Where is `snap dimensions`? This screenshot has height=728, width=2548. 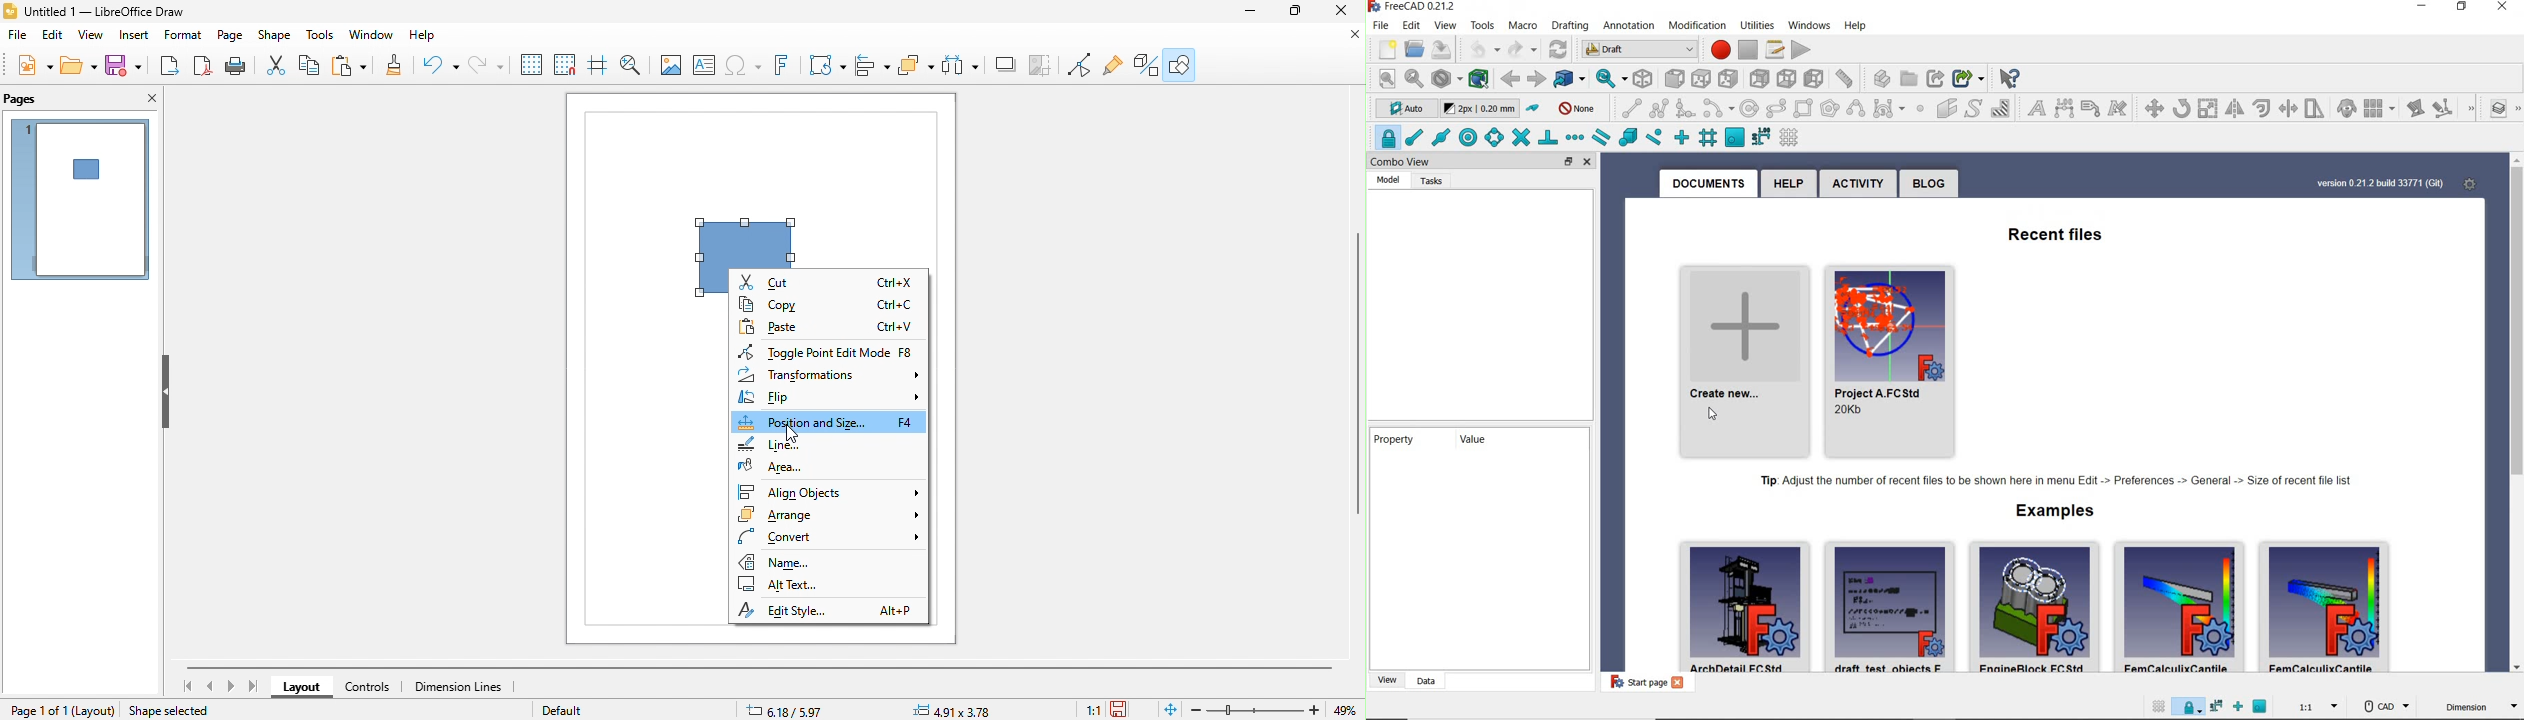
snap dimensions is located at coordinates (1761, 137).